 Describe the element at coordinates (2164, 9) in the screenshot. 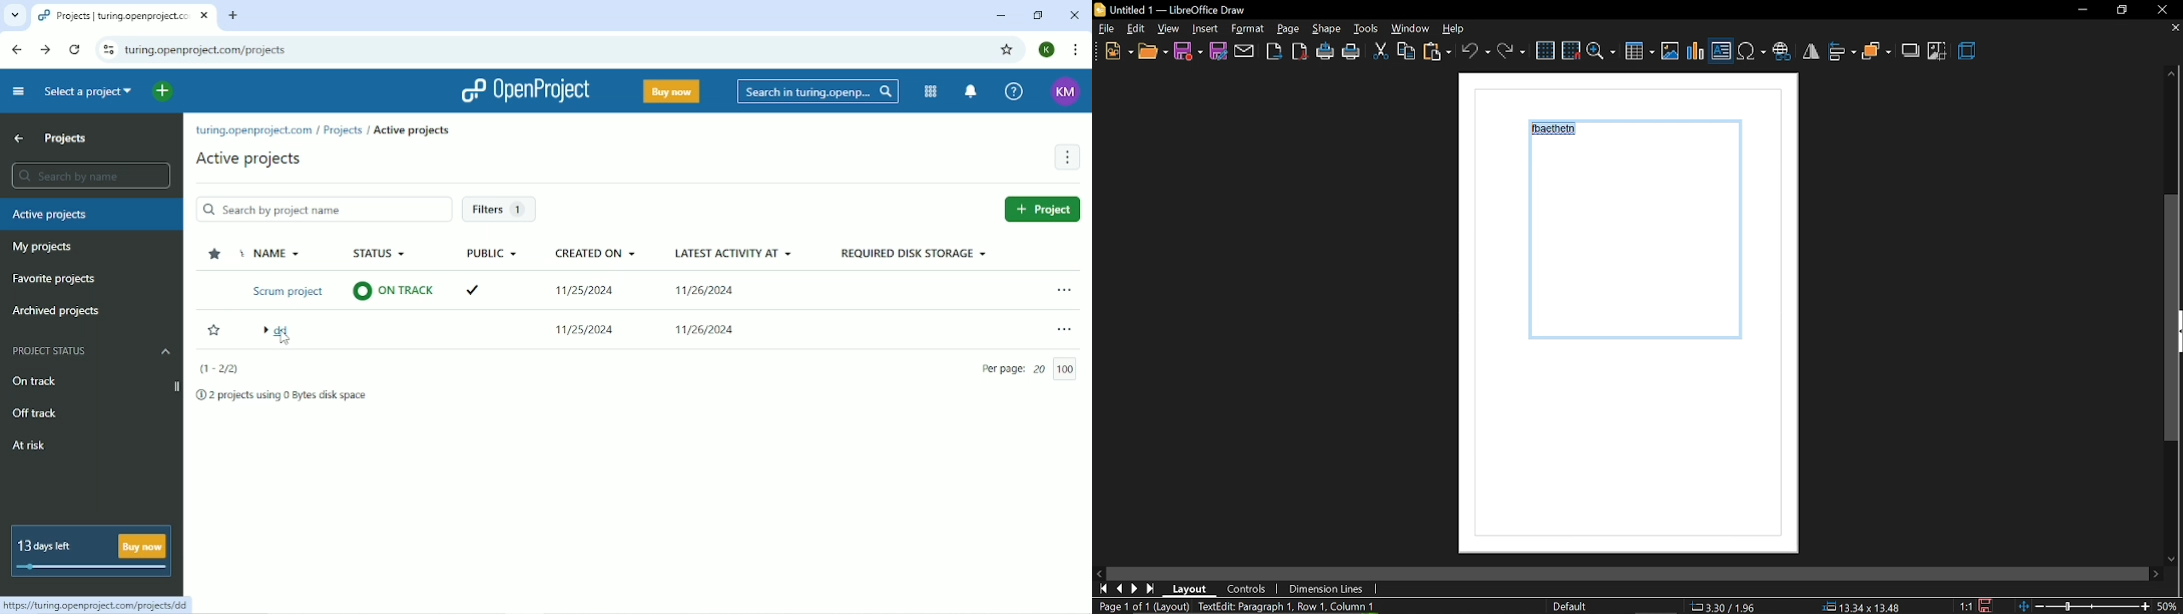

I see `close` at that location.